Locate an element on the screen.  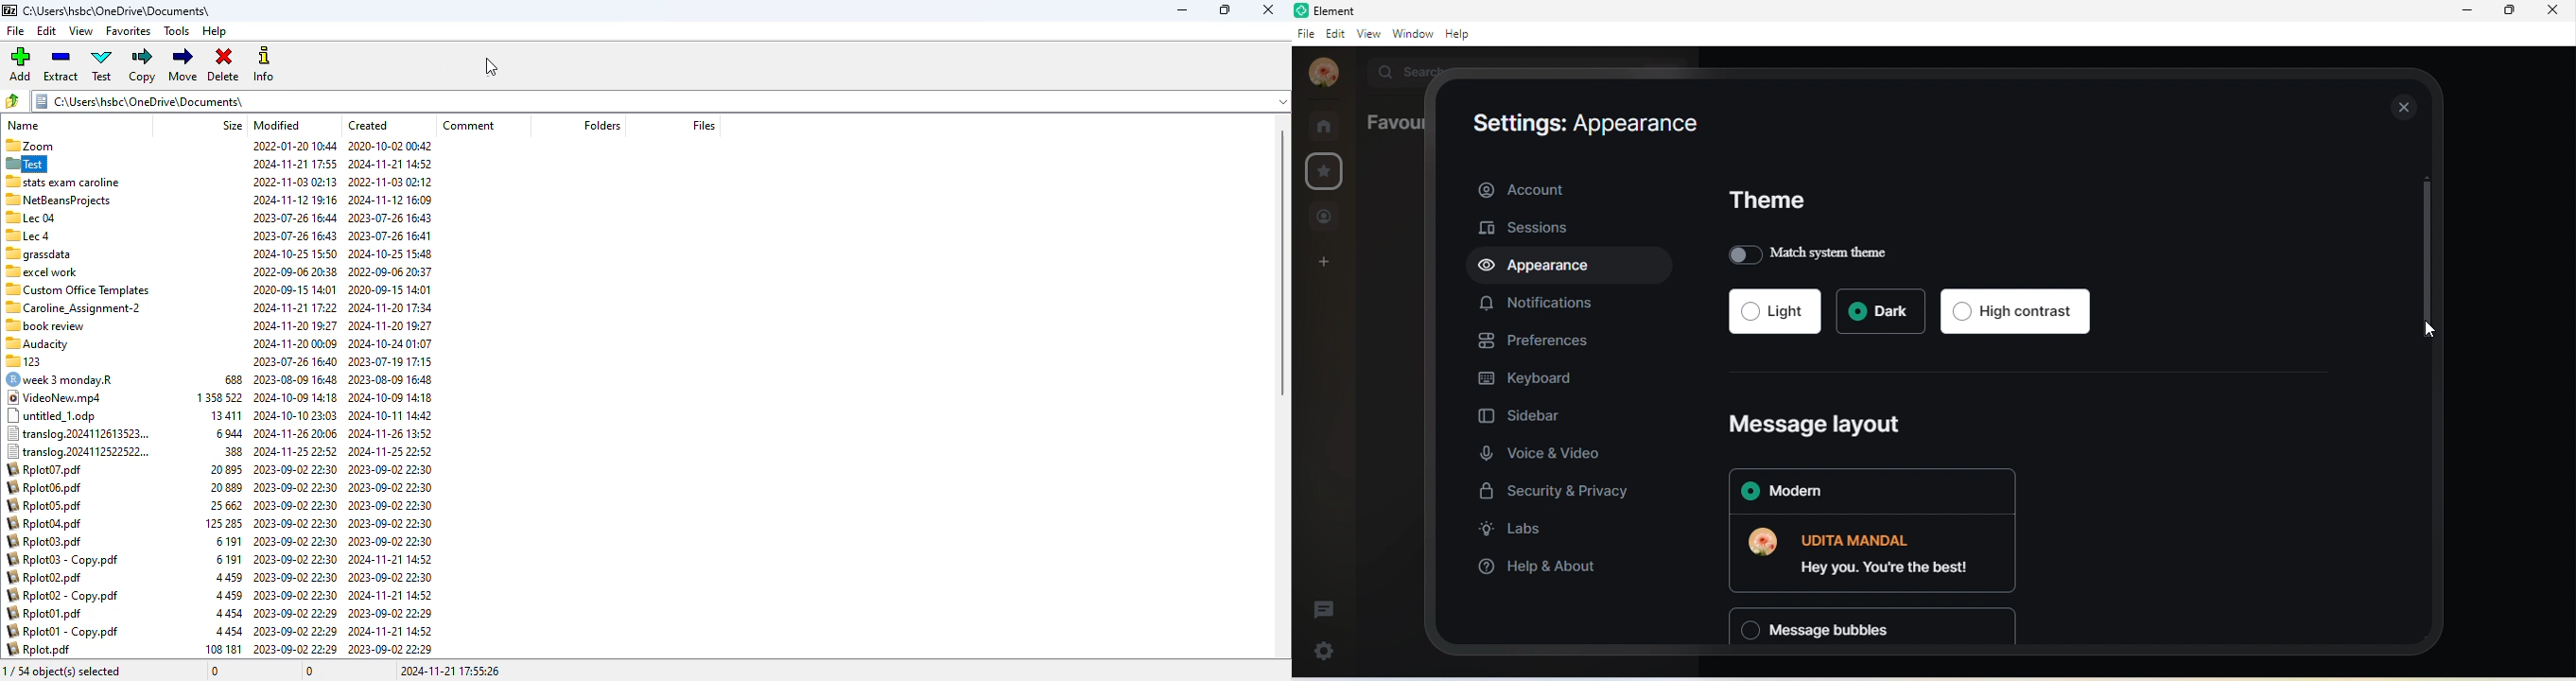
108 181 is located at coordinates (221, 649).